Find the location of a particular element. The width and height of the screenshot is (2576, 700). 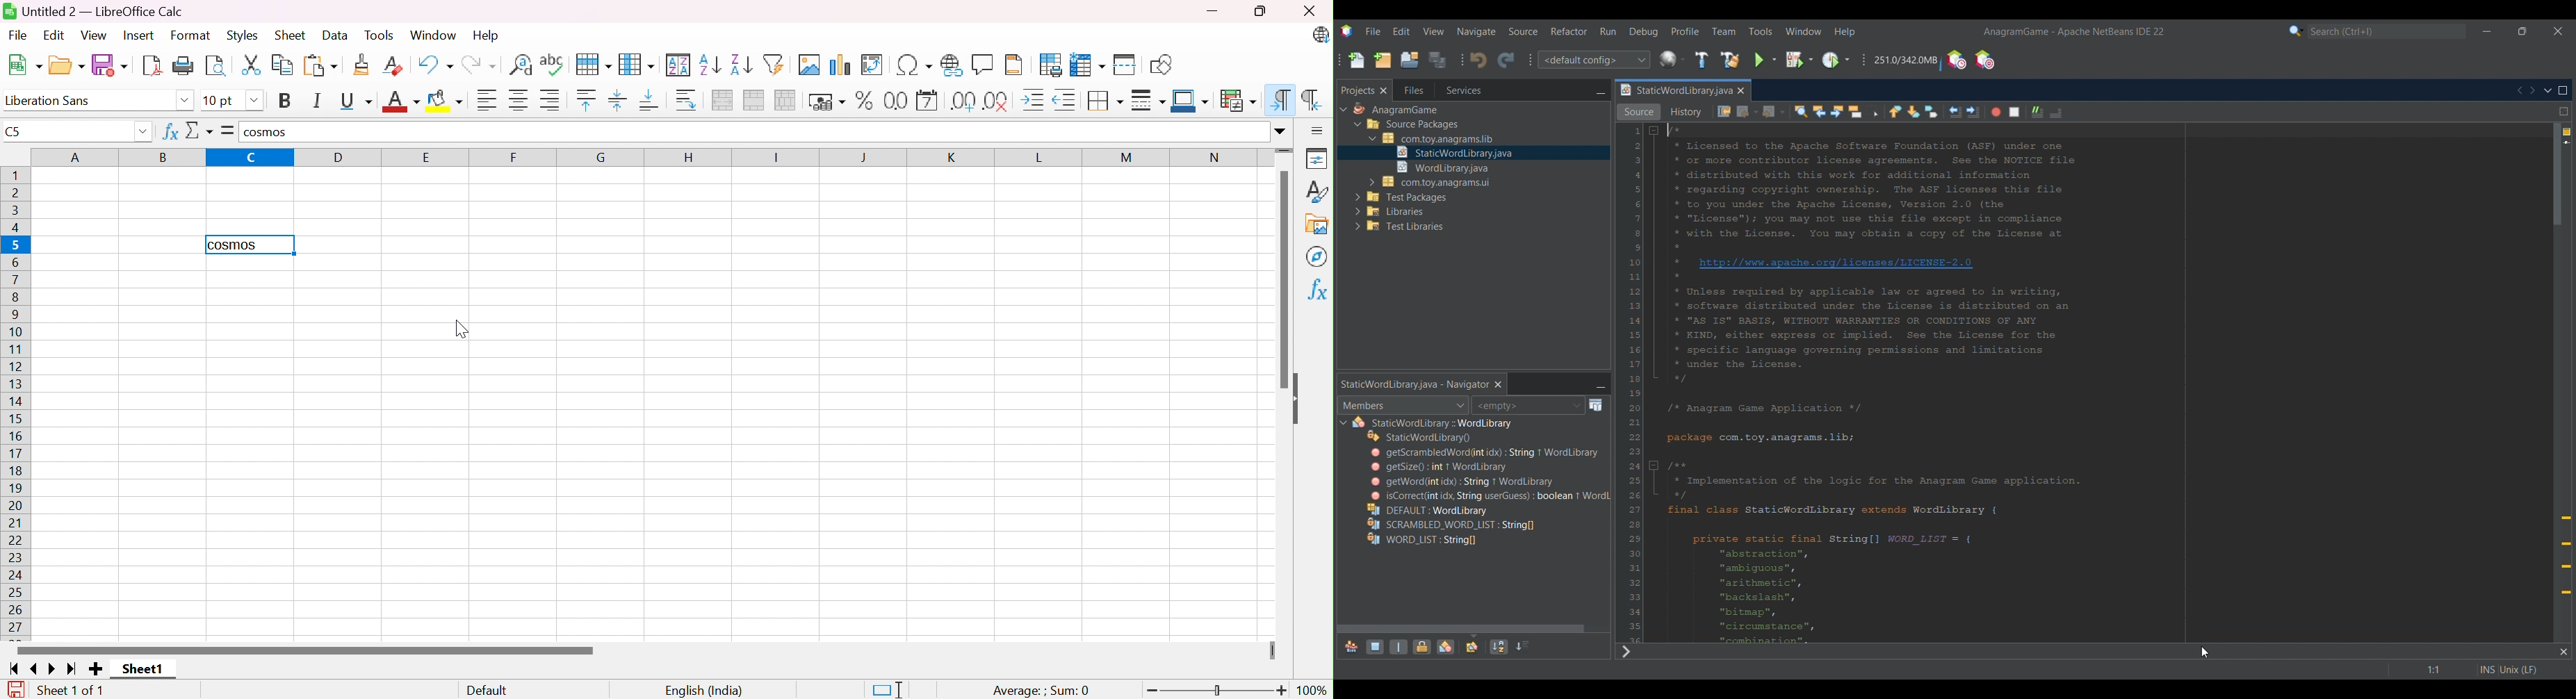

Remove Decimal Place is located at coordinates (996, 101).